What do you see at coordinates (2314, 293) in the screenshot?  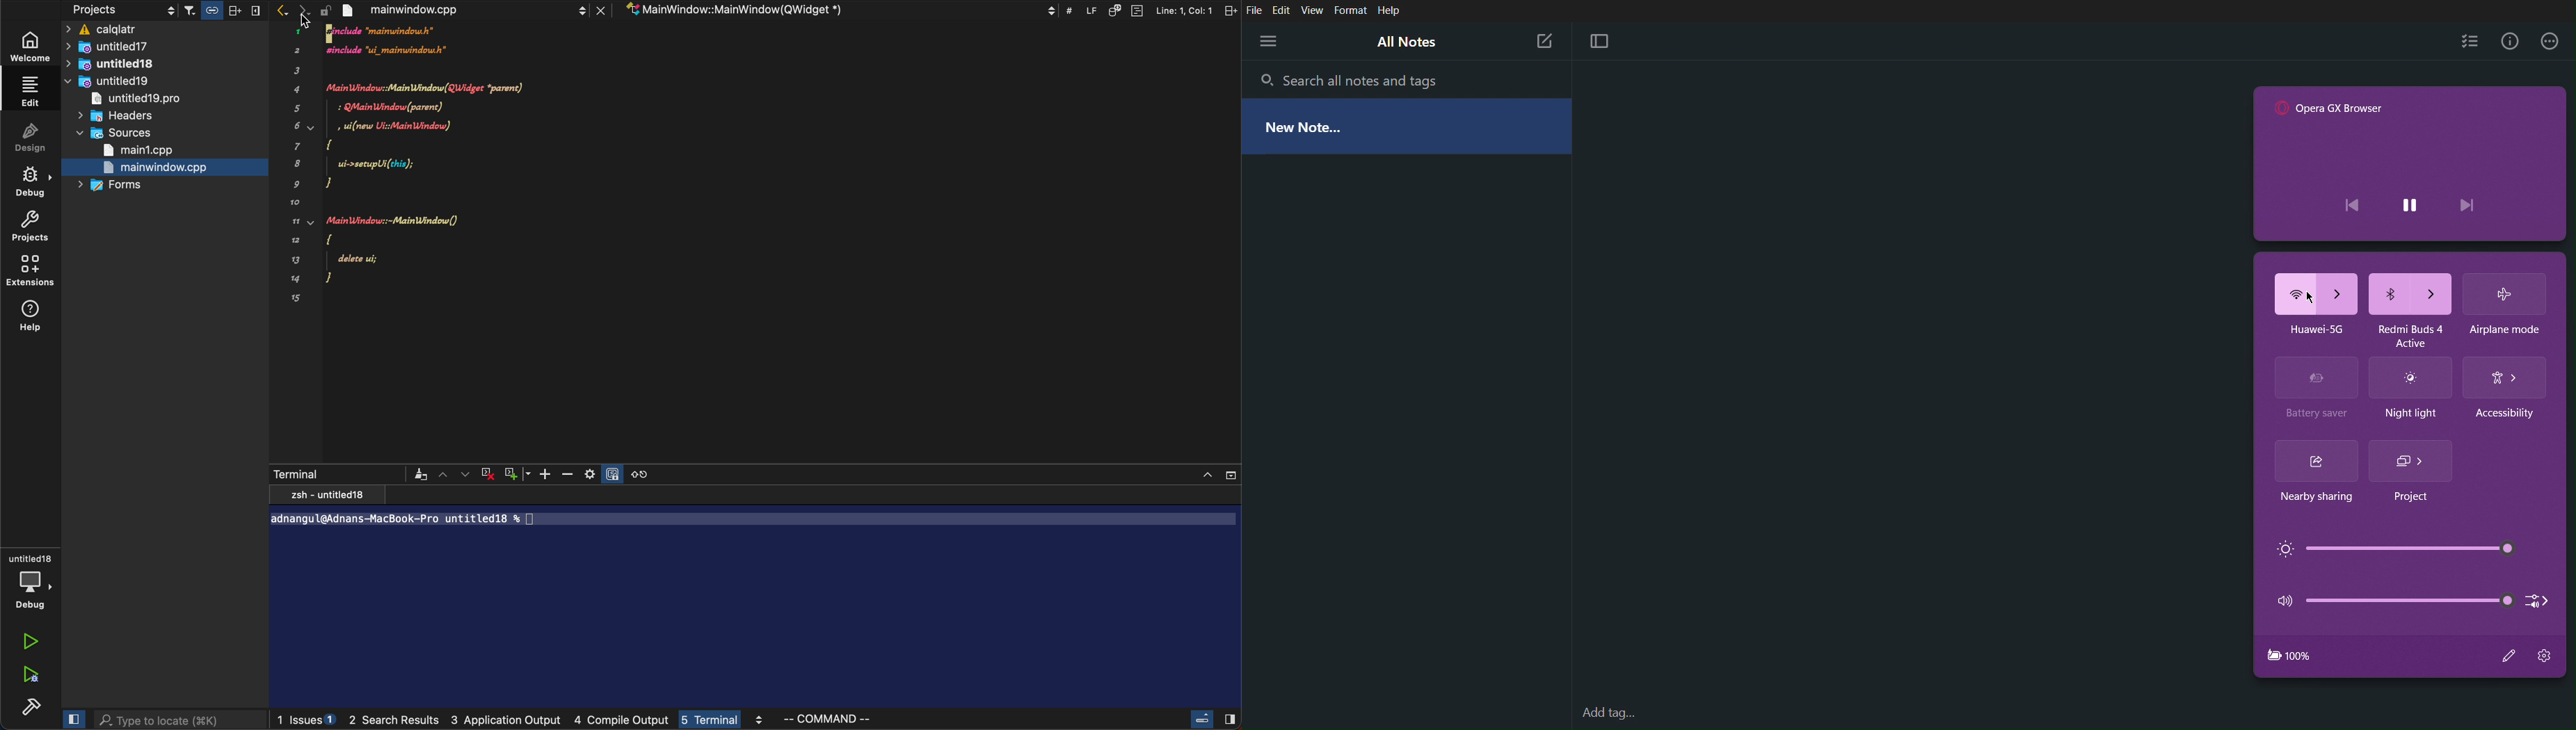 I see `Internet` at bounding box center [2314, 293].